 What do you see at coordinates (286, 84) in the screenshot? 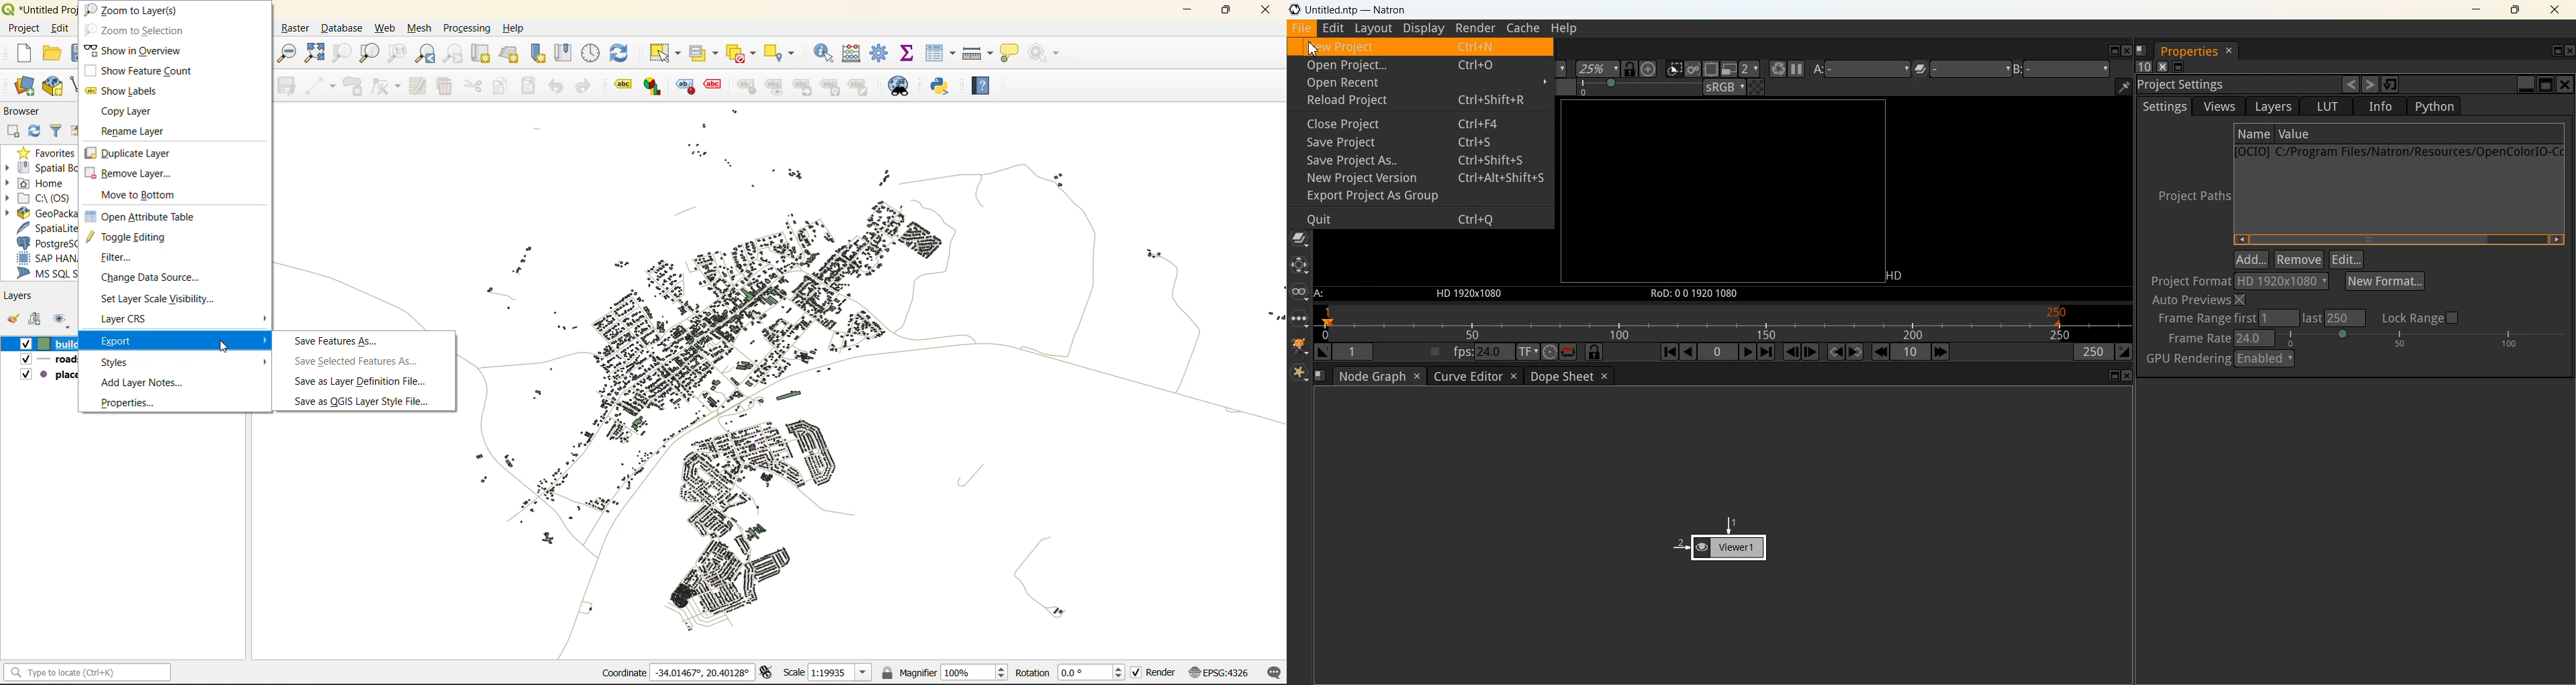
I see `save edits` at bounding box center [286, 84].